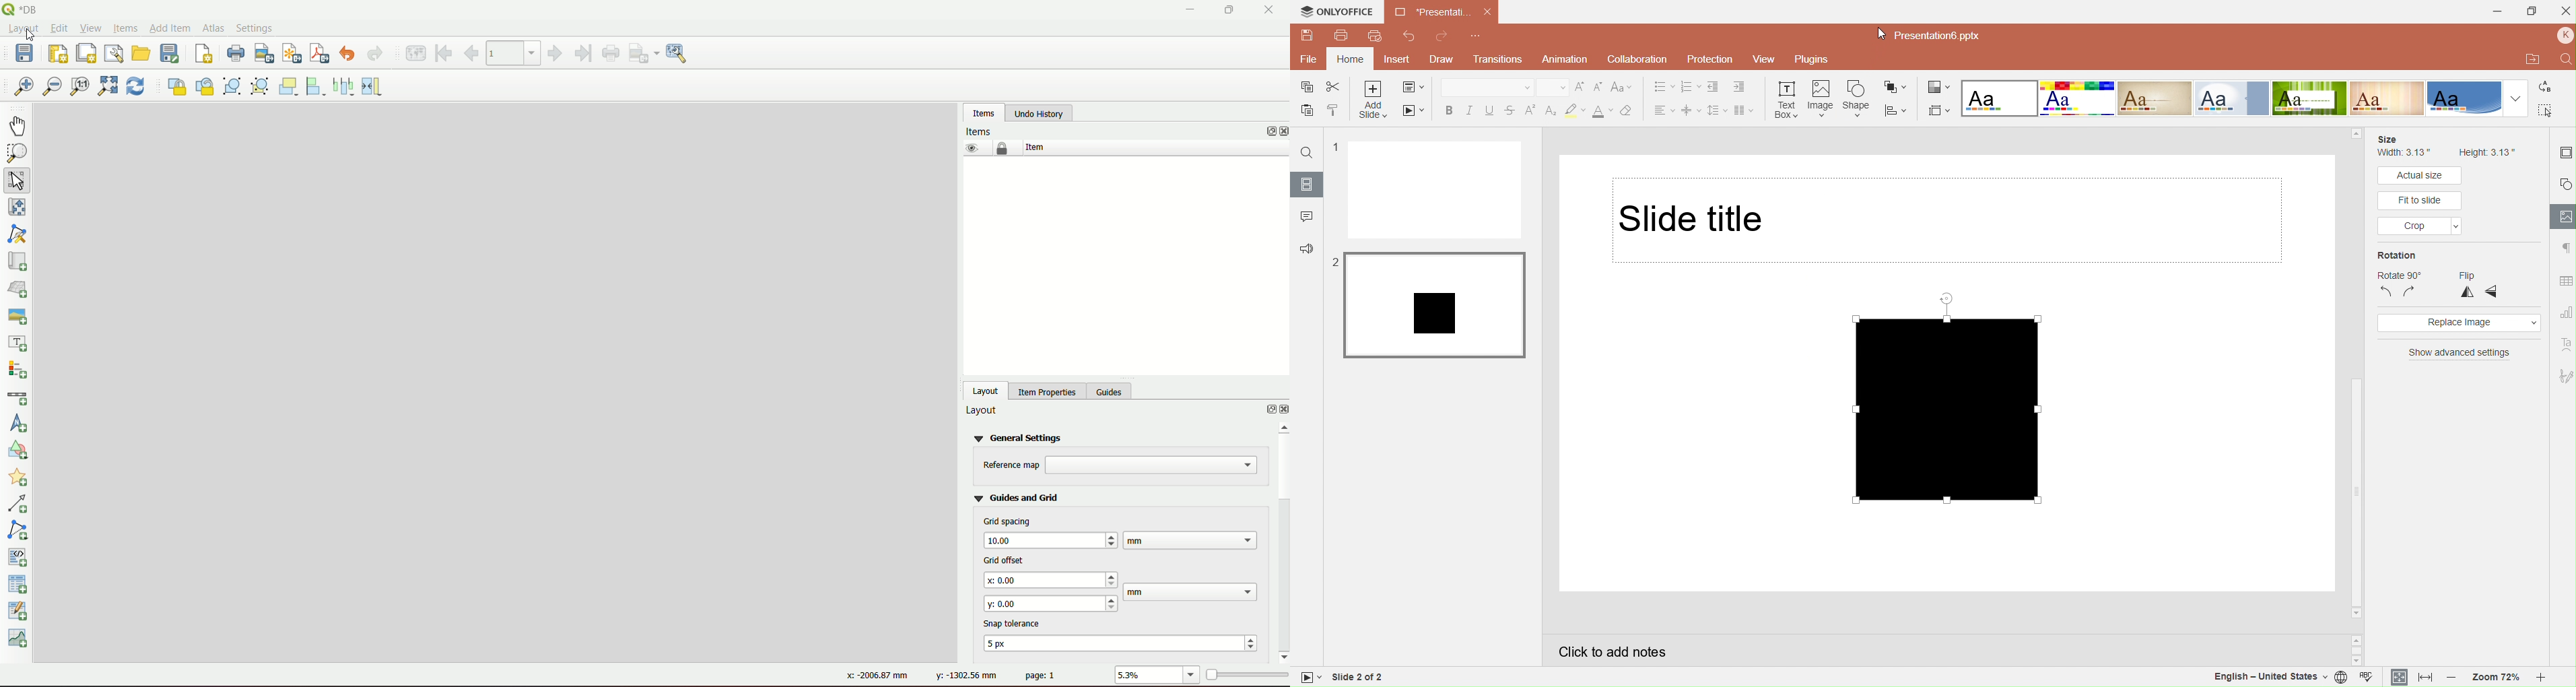 The width and height of the screenshot is (2576, 700). I want to click on Select slide size, so click(1940, 110).